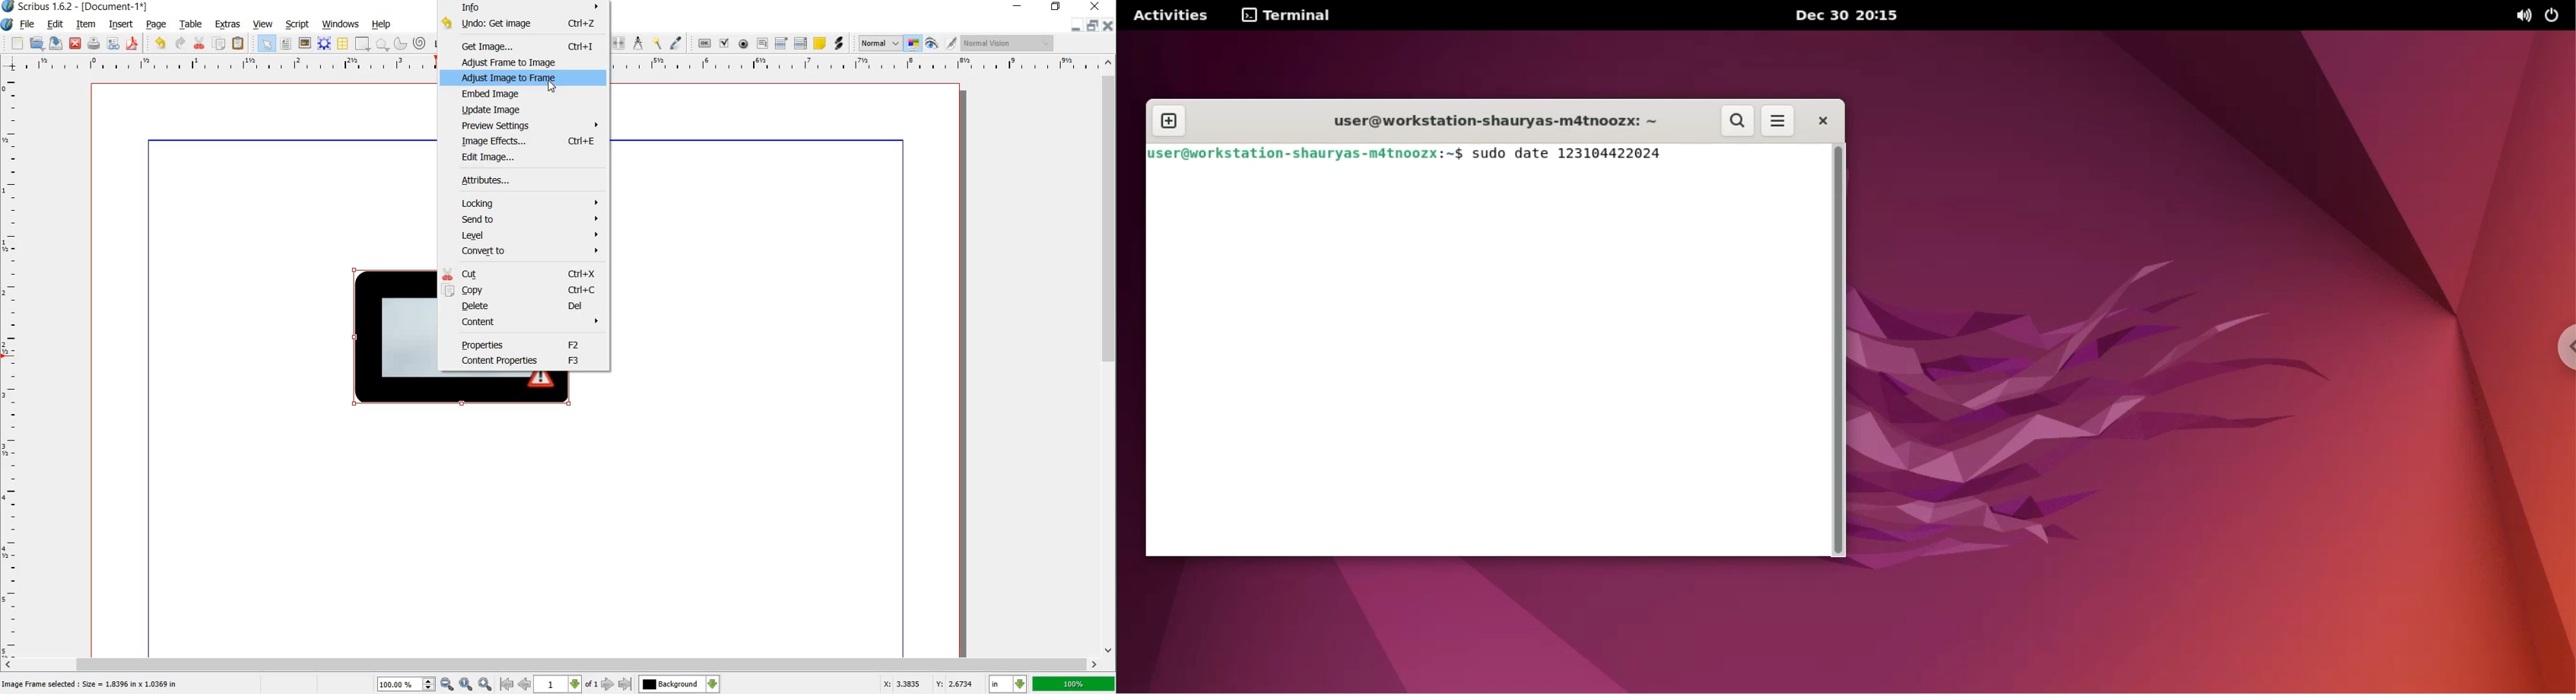 The image size is (2576, 700). What do you see at coordinates (528, 253) in the screenshot?
I see `convert to` at bounding box center [528, 253].